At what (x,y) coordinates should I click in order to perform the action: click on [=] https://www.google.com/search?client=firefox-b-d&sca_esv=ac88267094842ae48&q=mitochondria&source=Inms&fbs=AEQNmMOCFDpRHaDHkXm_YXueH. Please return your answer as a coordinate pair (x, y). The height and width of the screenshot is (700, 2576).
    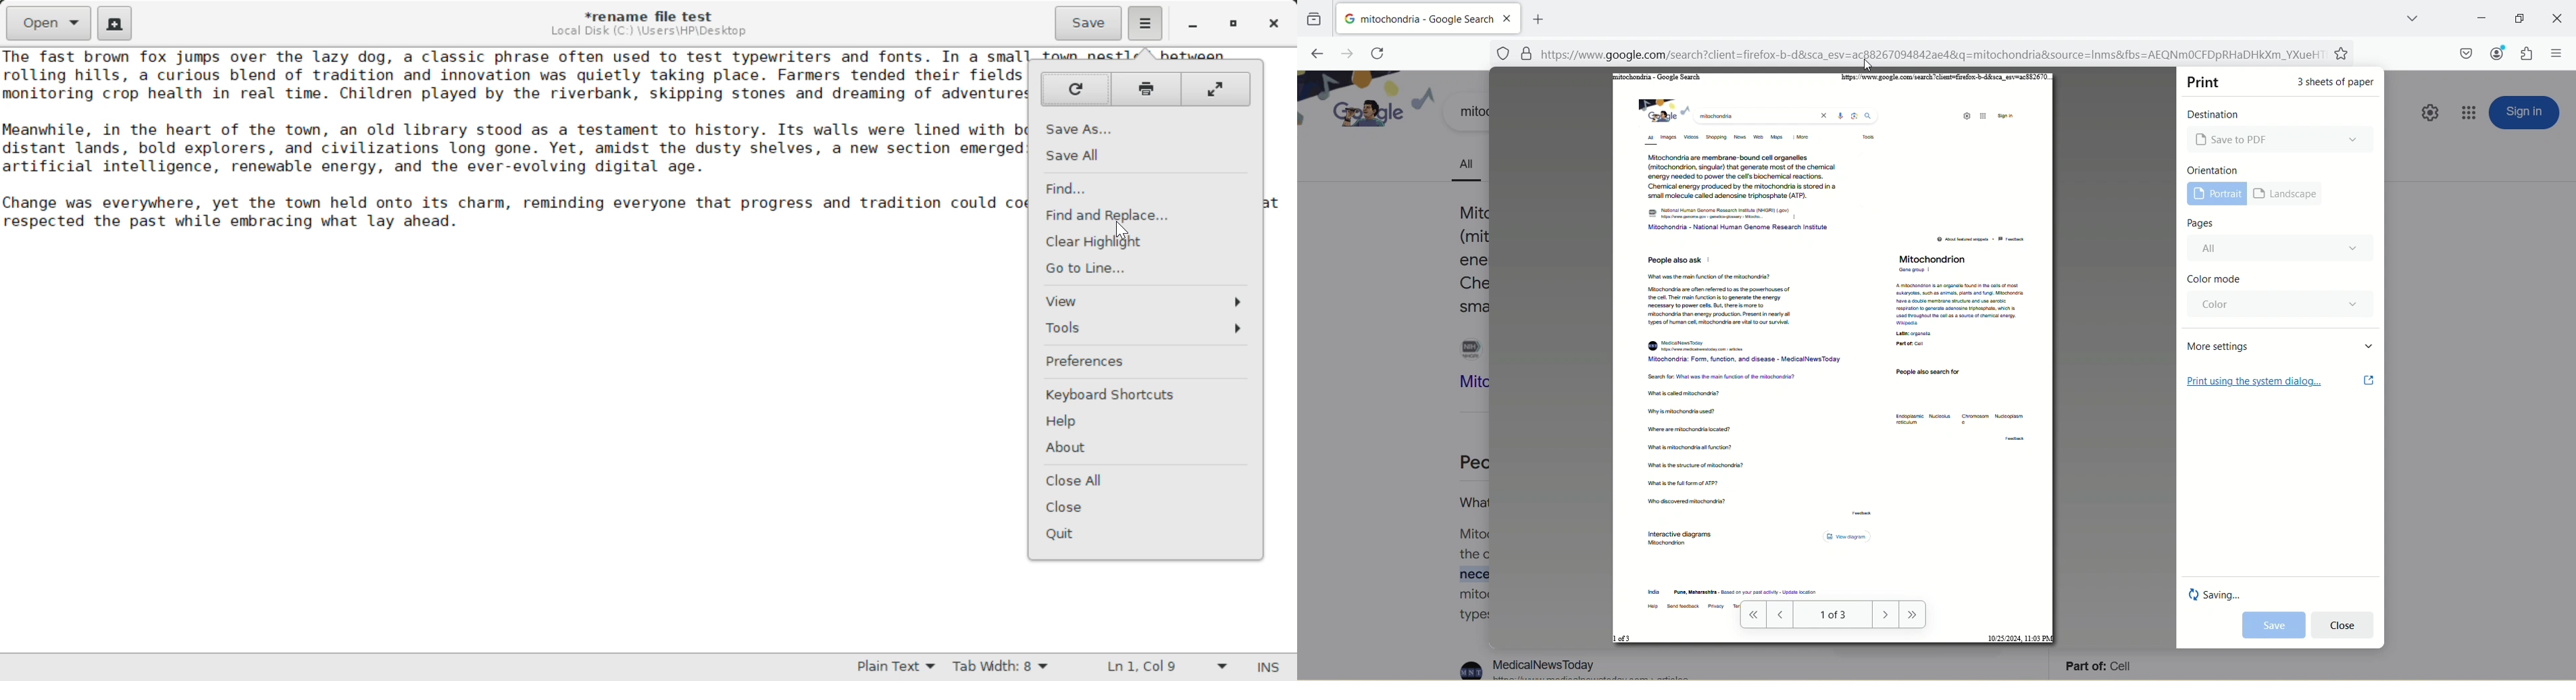
    Looking at the image, I should click on (1933, 55).